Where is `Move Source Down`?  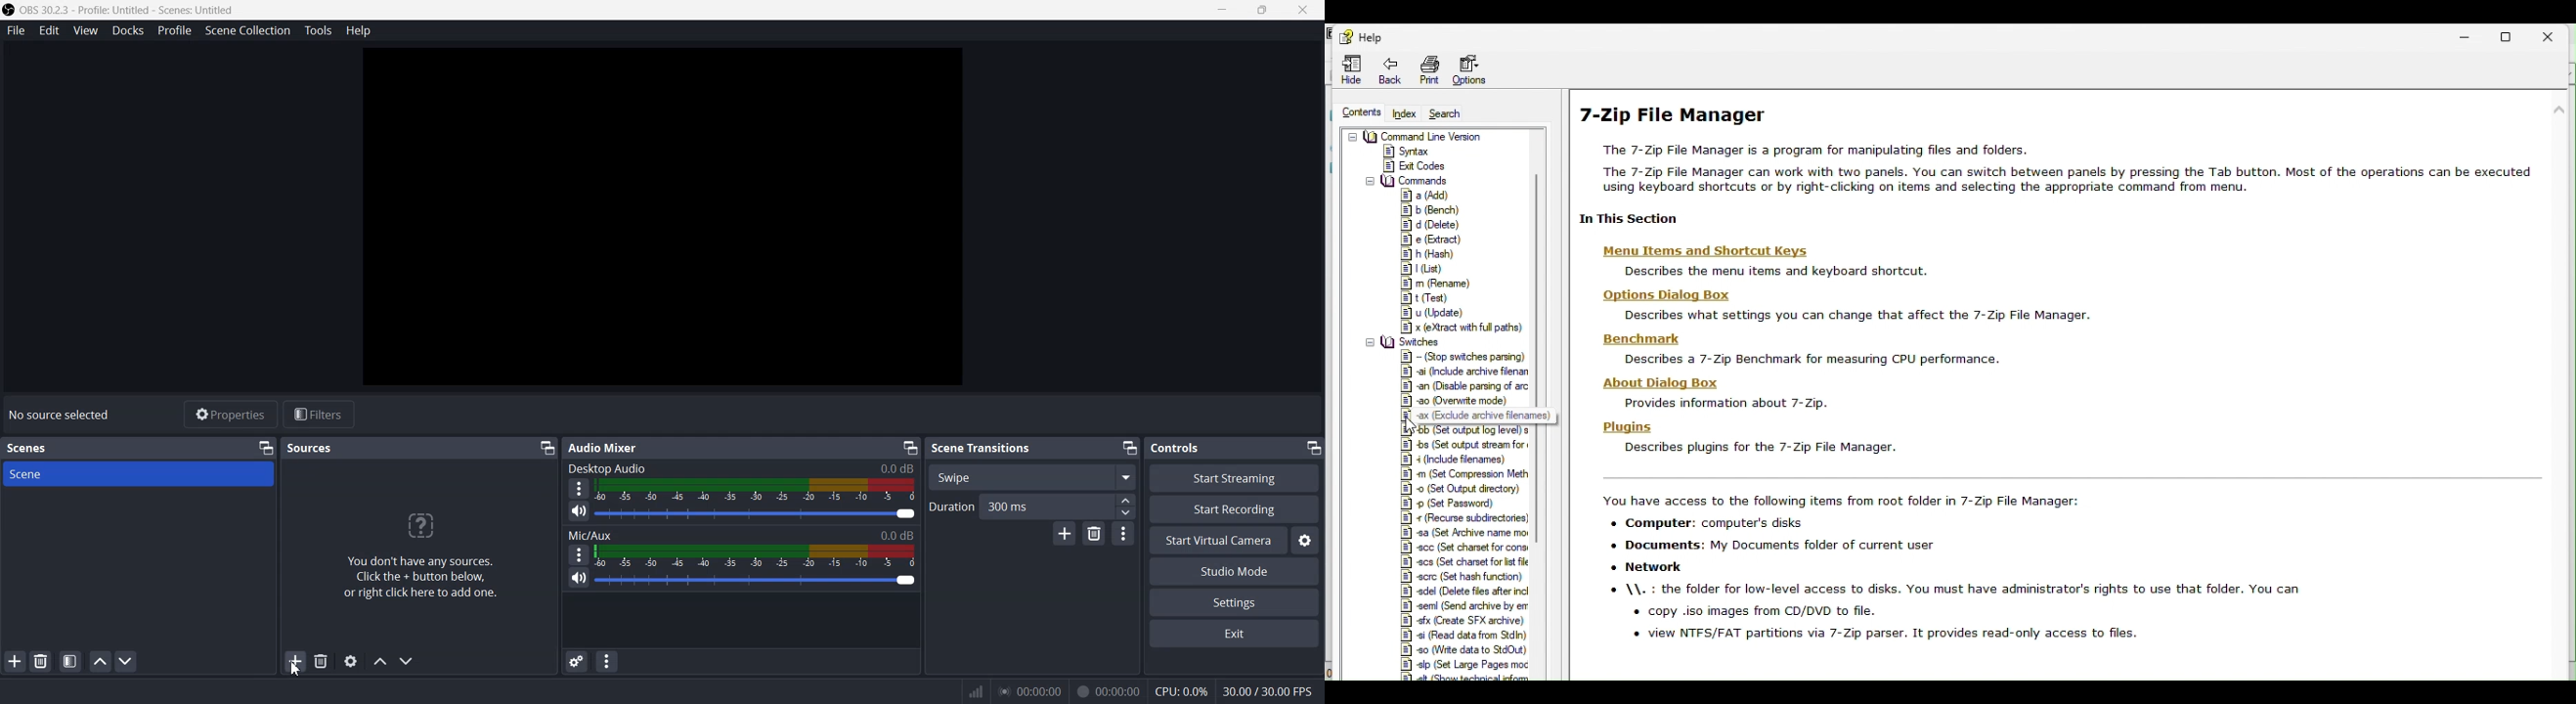 Move Source Down is located at coordinates (406, 661).